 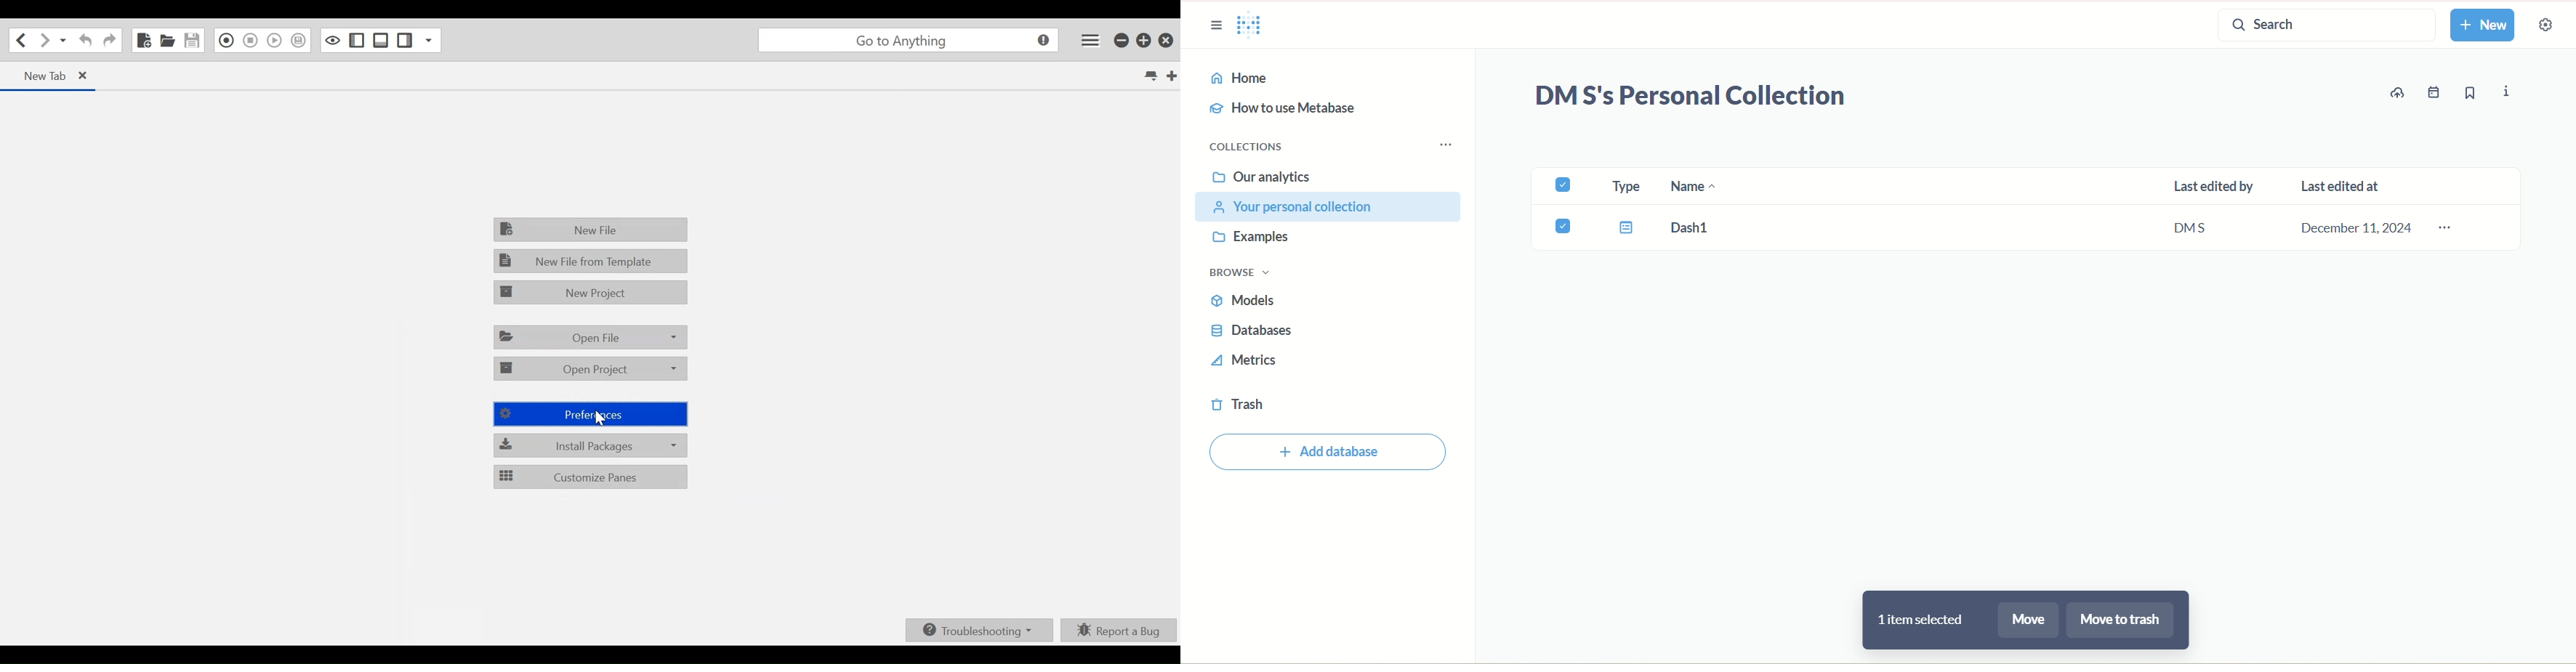 What do you see at coordinates (1257, 330) in the screenshot?
I see `databases` at bounding box center [1257, 330].